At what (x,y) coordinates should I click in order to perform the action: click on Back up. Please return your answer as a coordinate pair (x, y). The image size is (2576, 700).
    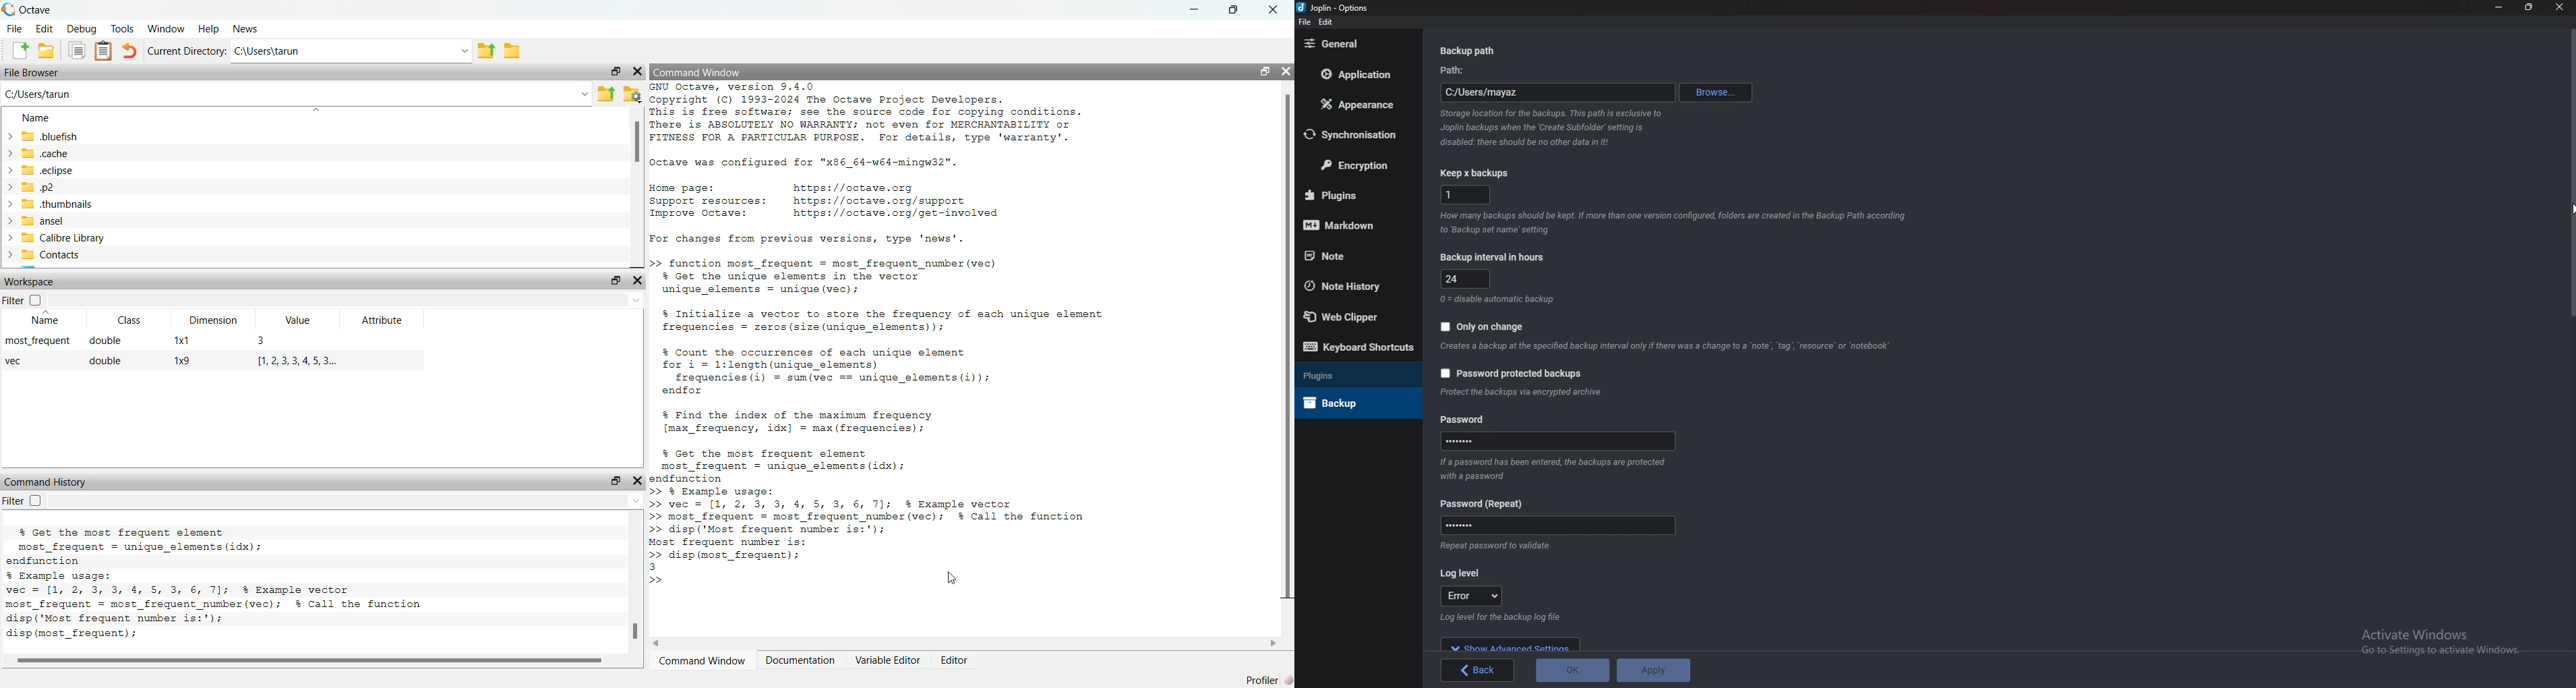
    Looking at the image, I should click on (1344, 403).